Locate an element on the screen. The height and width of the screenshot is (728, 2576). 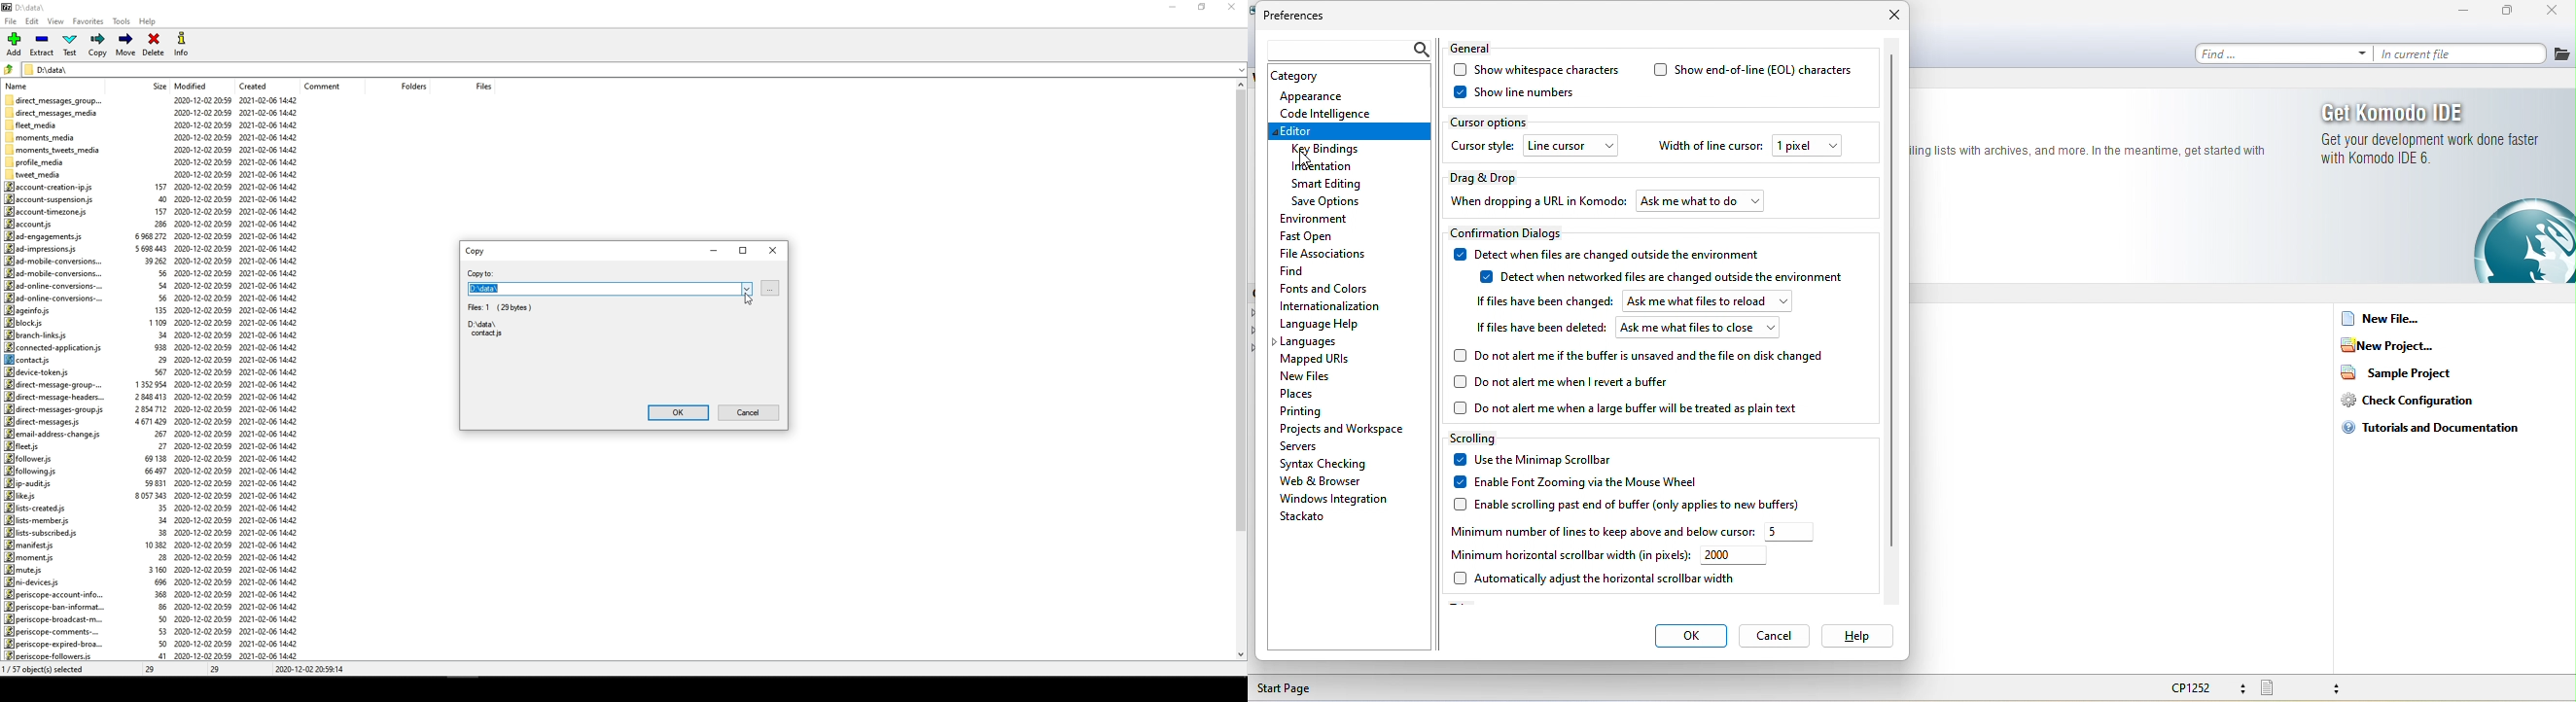
View is located at coordinates (58, 22).